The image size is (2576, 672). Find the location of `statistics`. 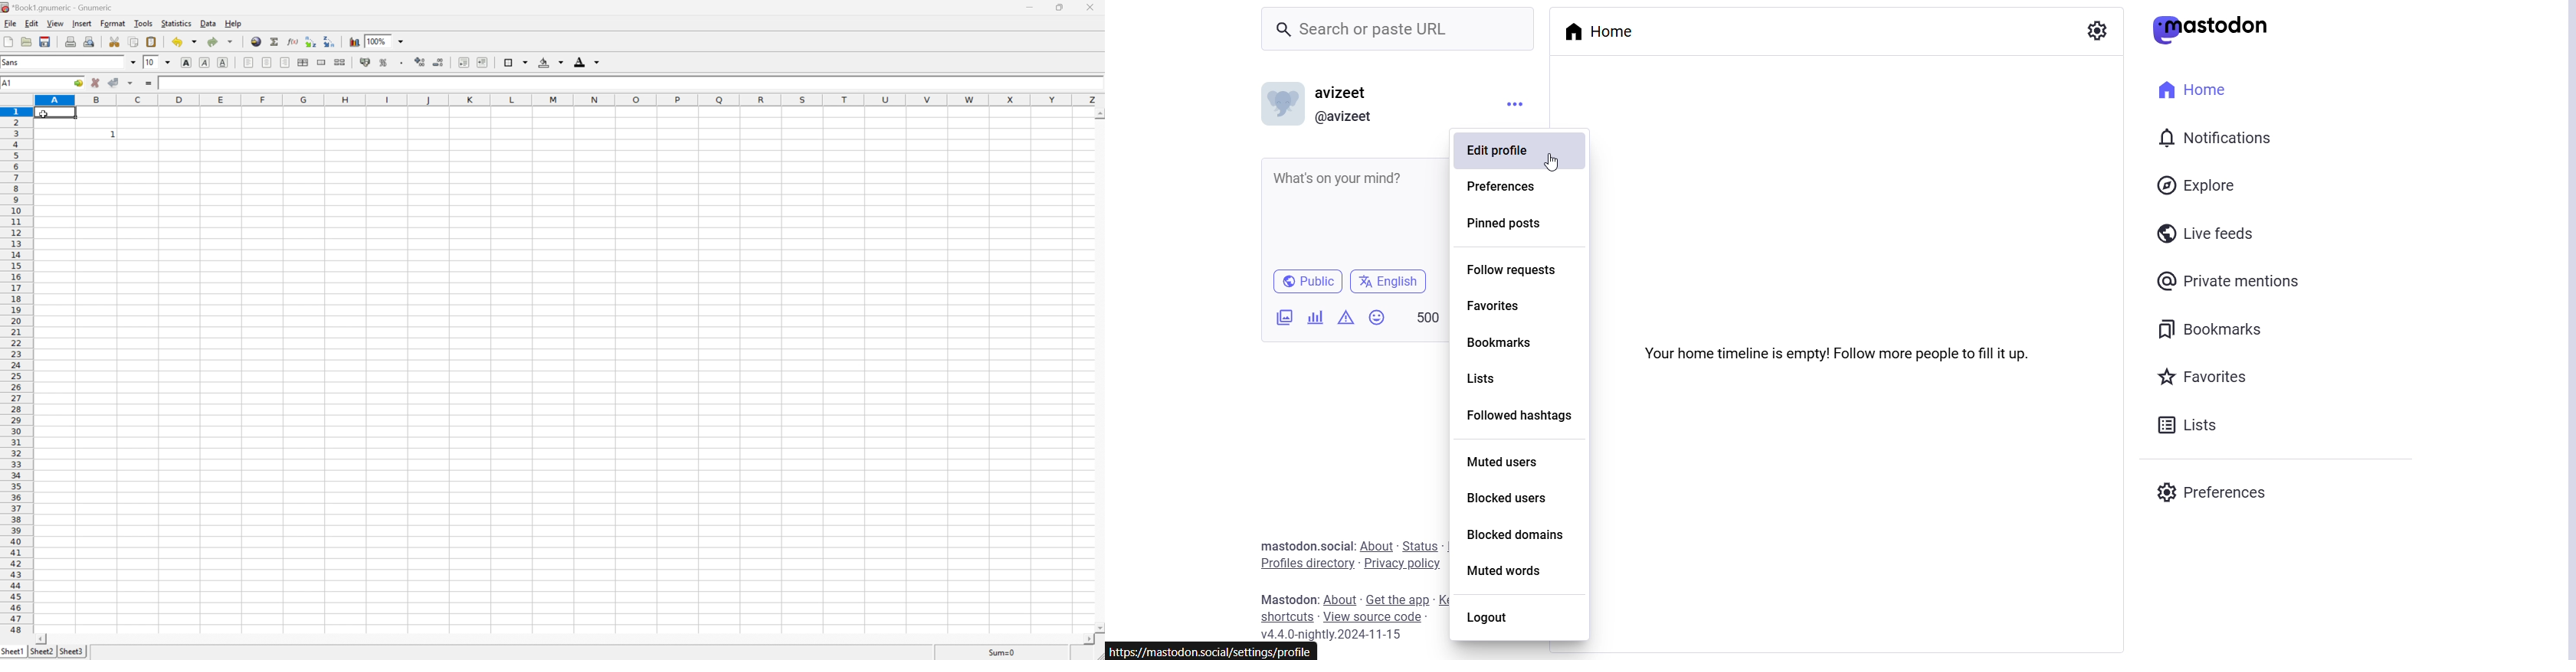

statistics is located at coordinates (176, 23).